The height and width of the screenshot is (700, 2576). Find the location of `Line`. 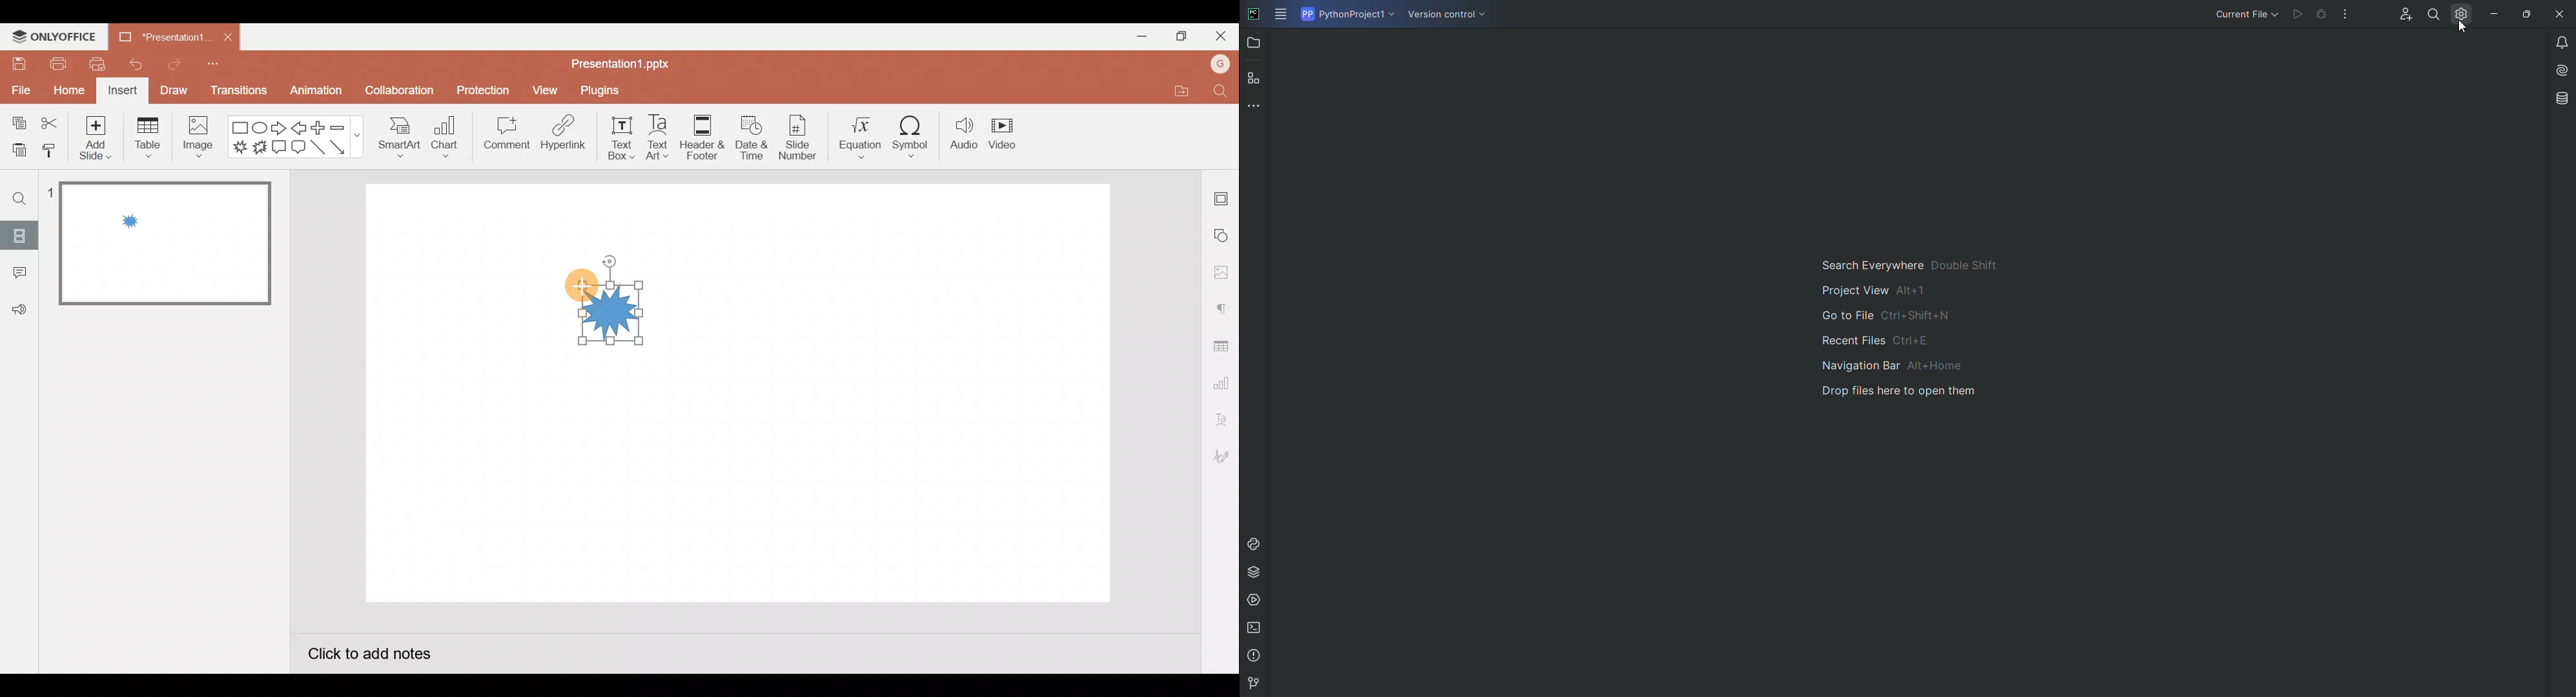

Line is located at coordinates (317, 149).